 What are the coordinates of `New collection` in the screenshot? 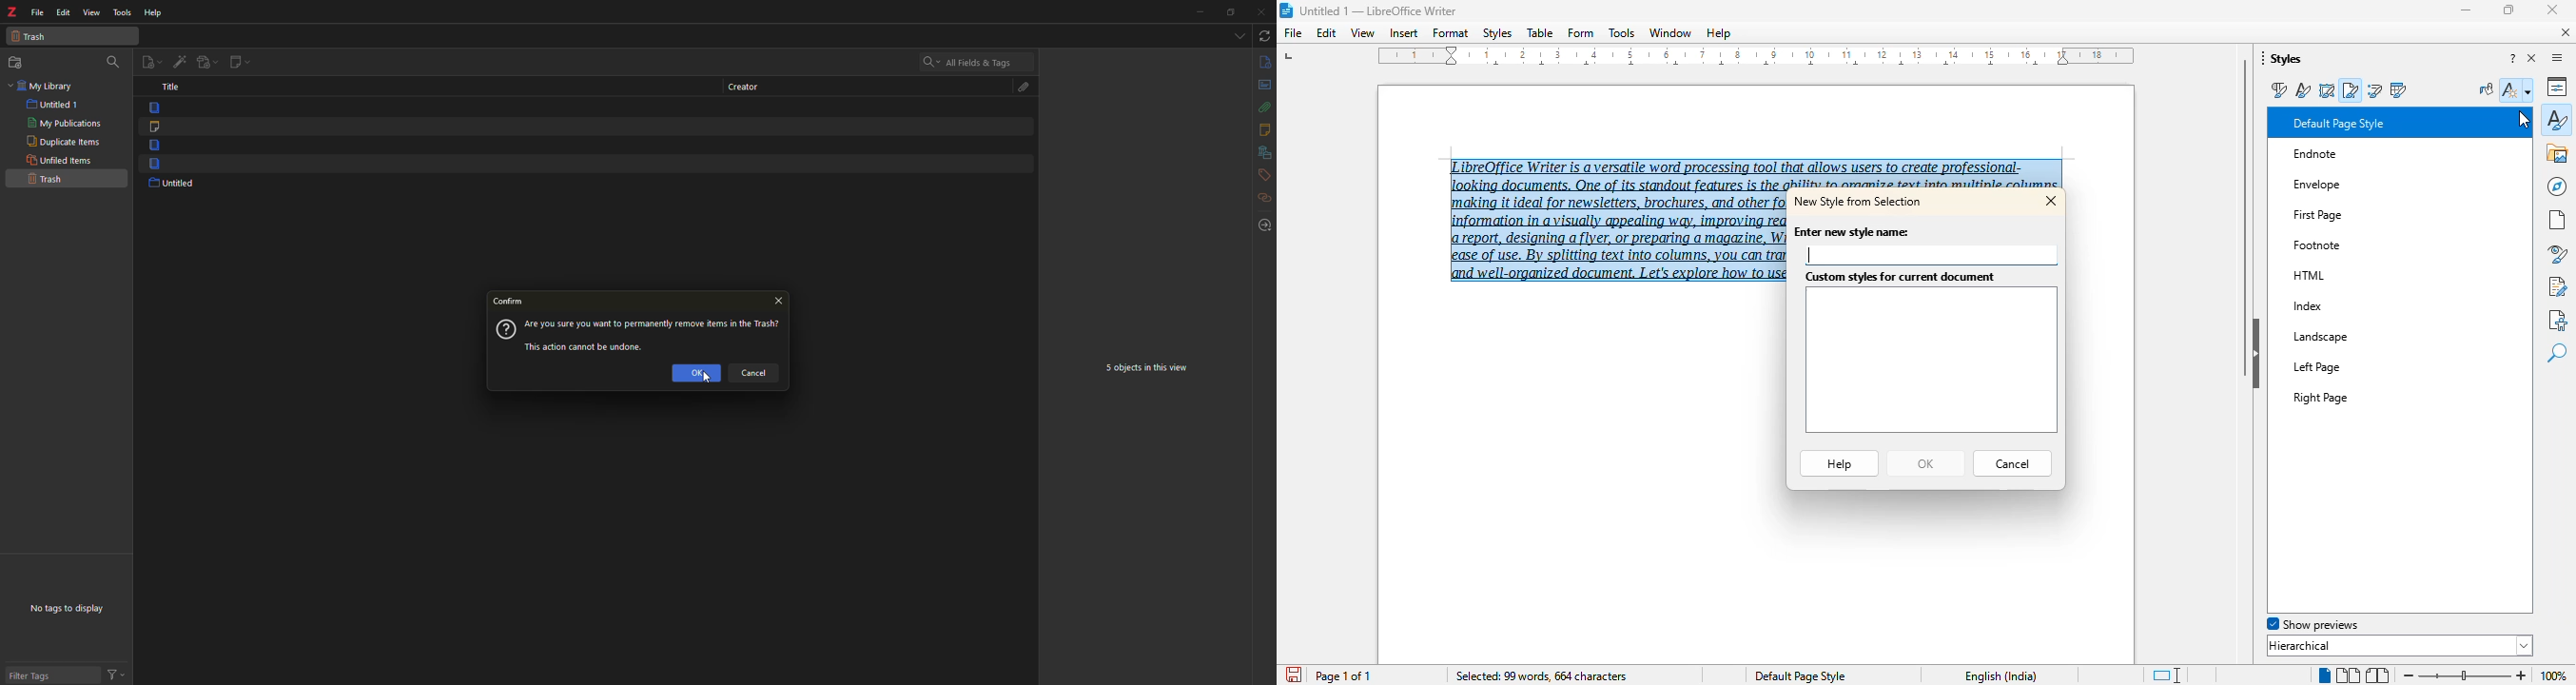 It's located at (18, 63).